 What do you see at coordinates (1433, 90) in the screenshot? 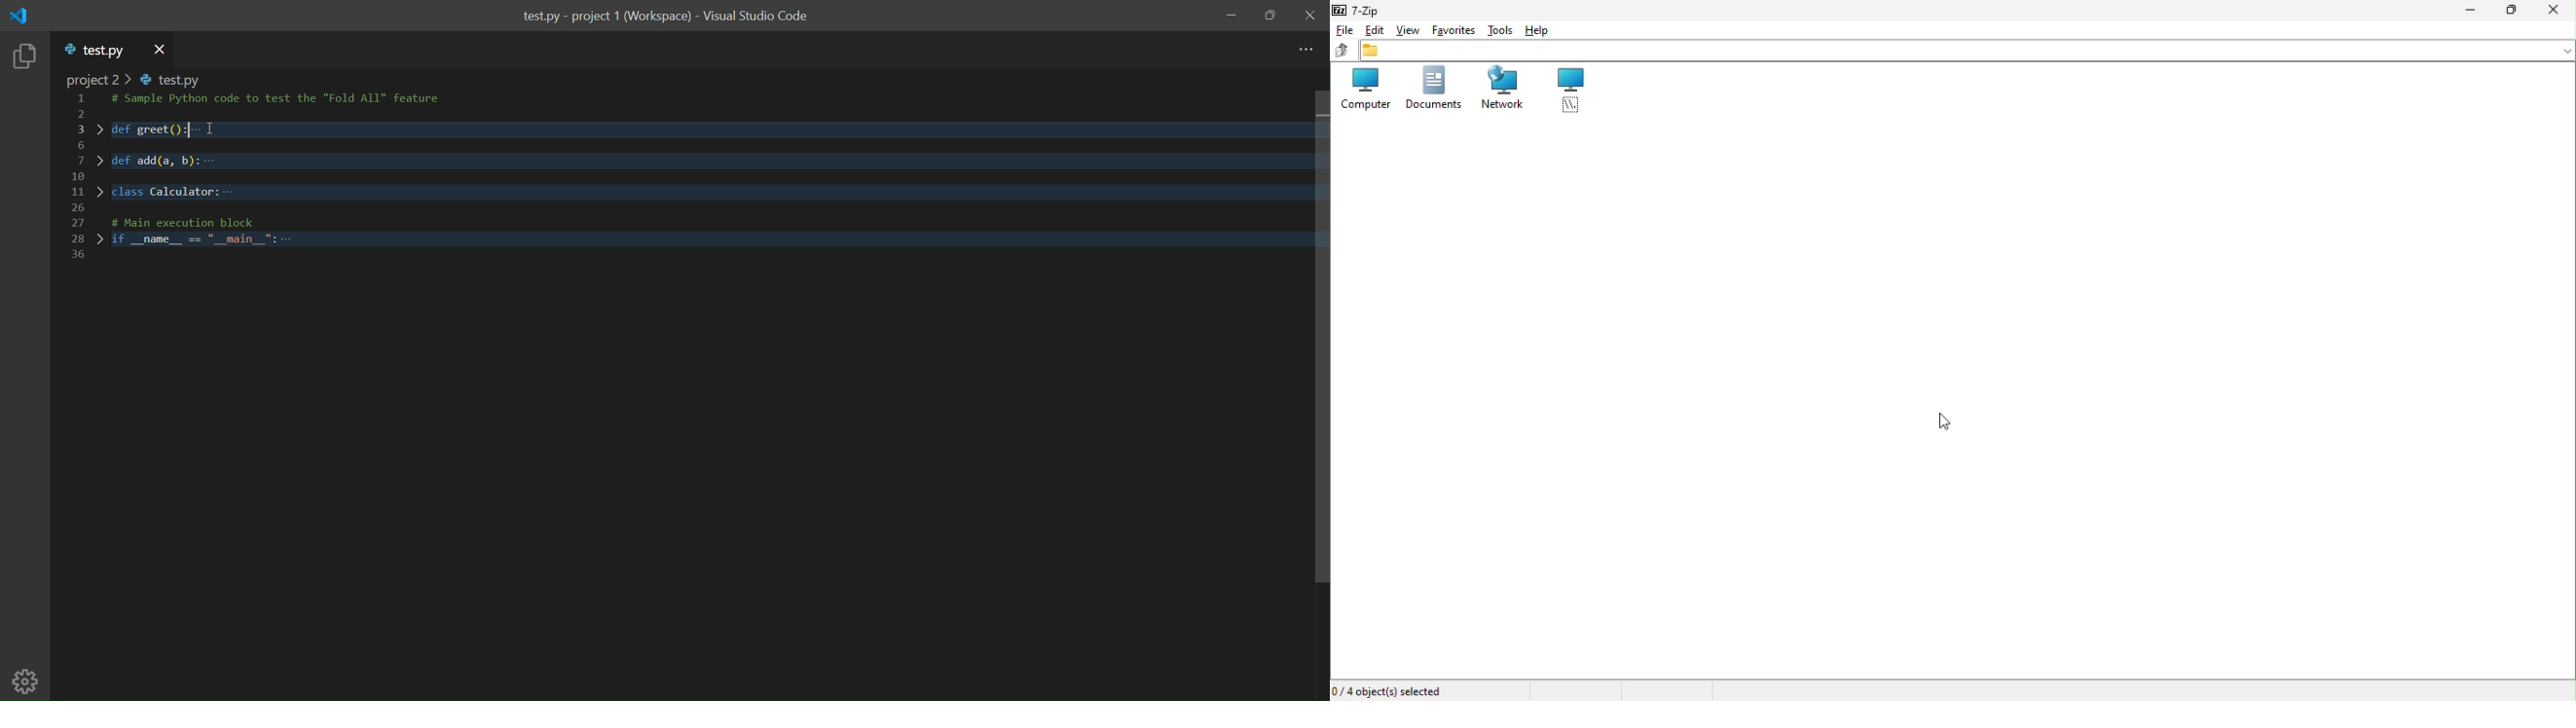
I see `Documents` at bounding box center [1433, 90].